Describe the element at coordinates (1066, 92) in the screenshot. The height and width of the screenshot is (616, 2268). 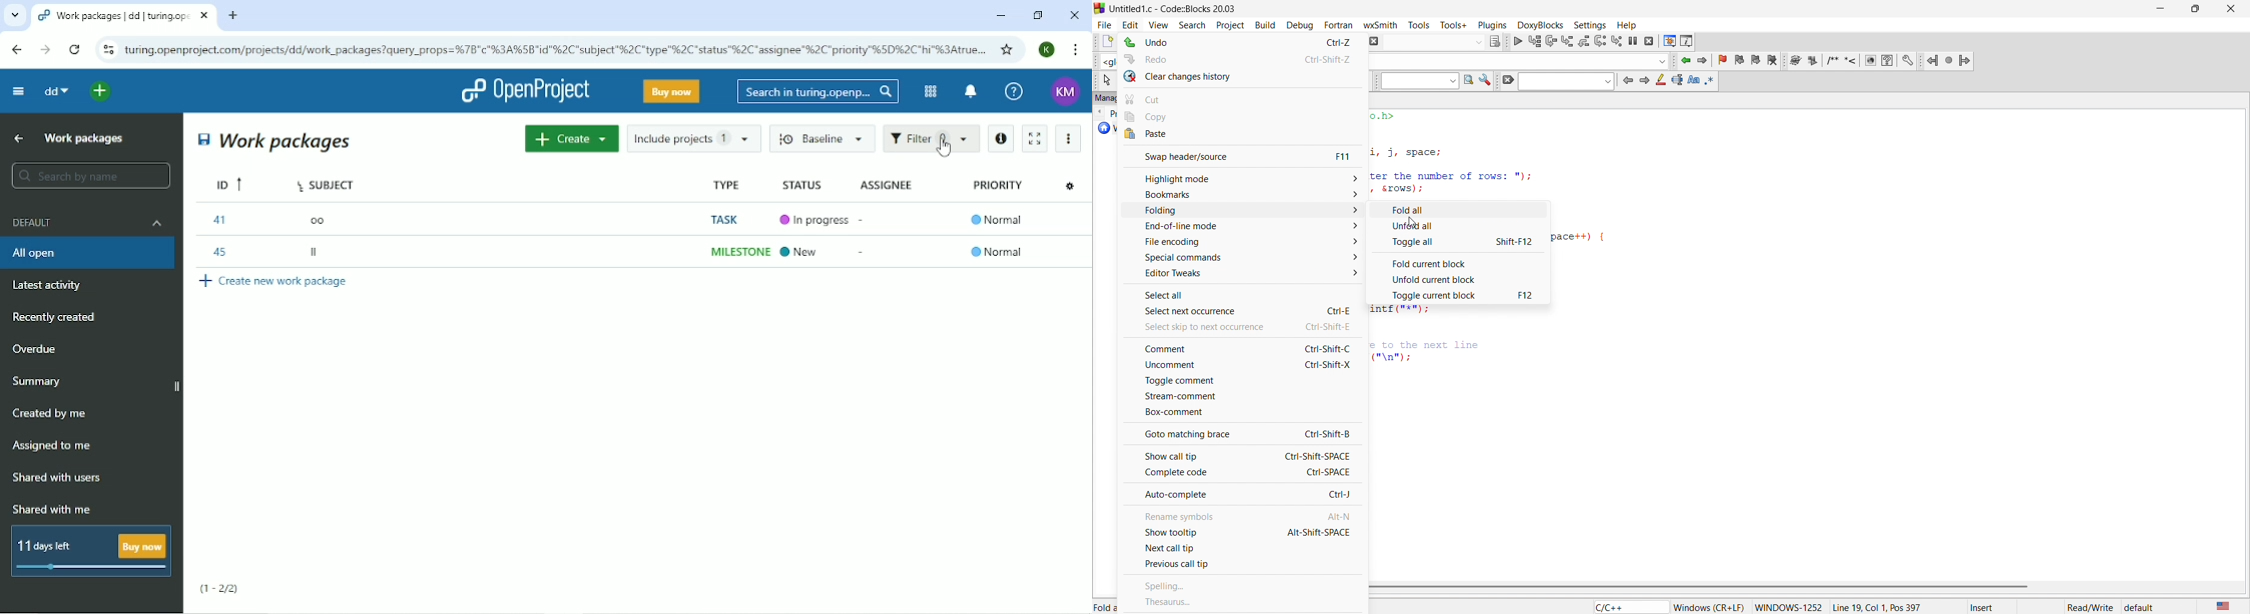
I see `Account` at that location.